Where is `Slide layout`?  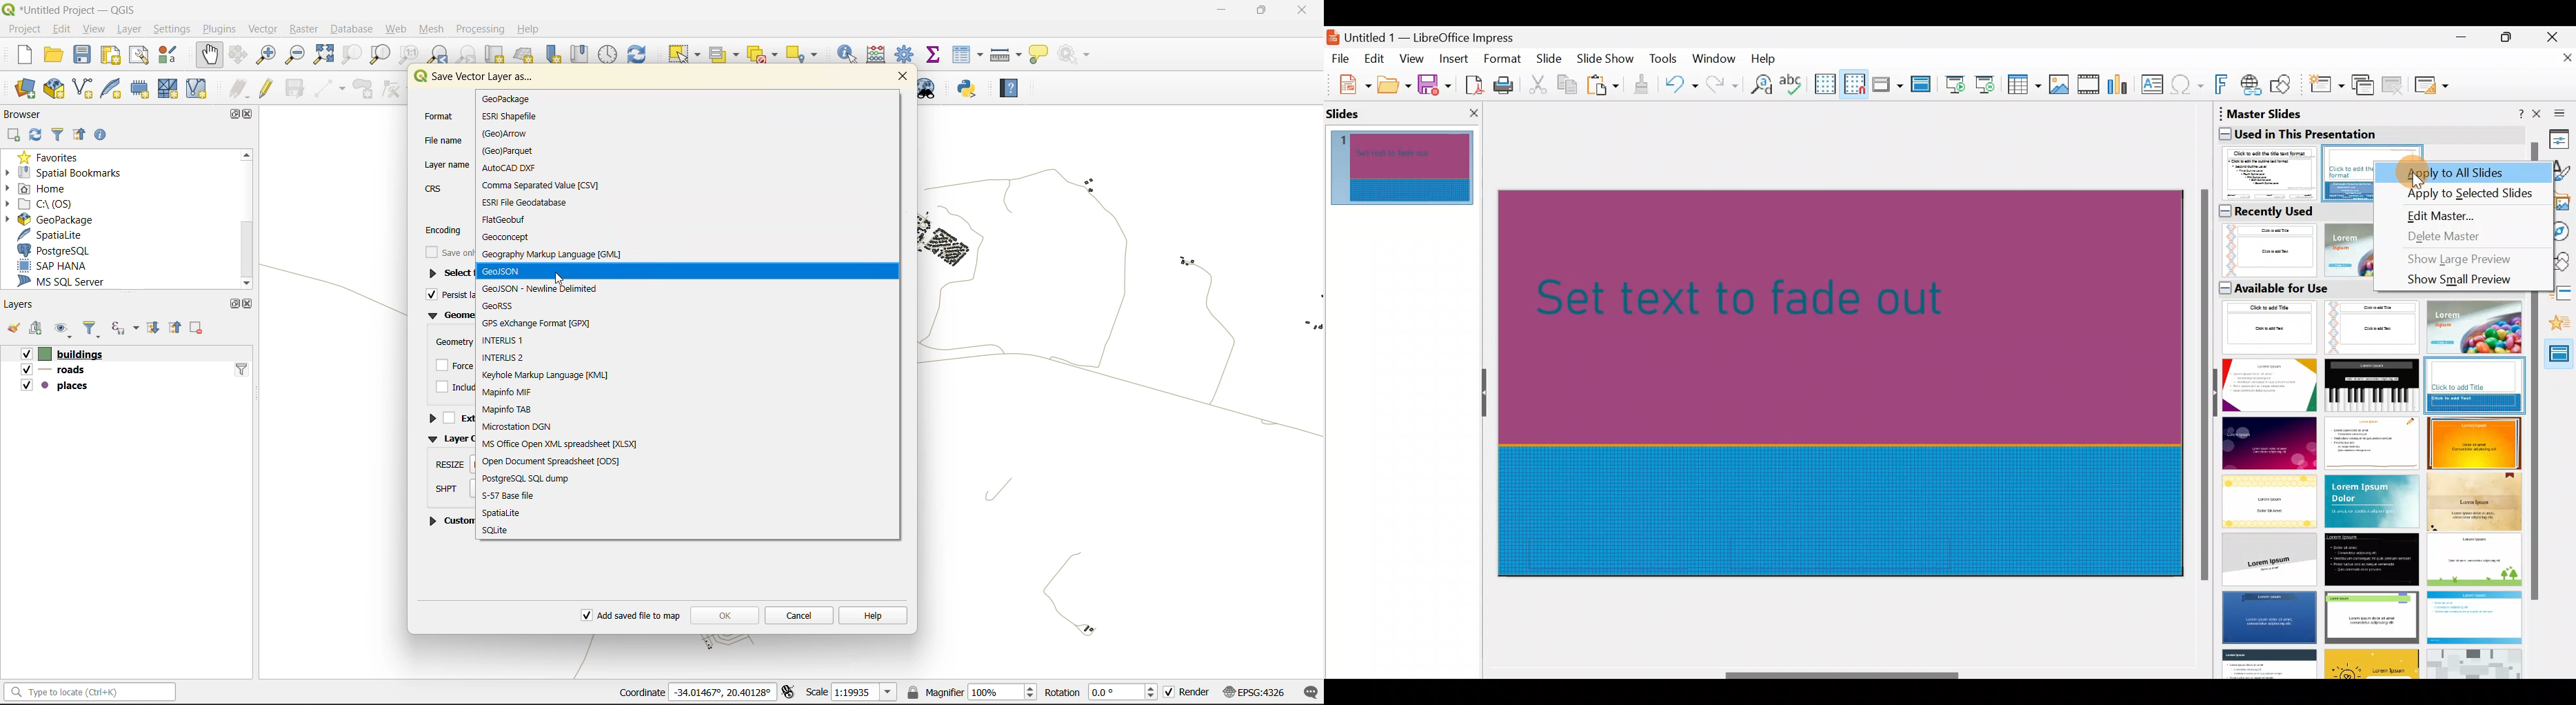 Slide layout is located at coordinates (2433, 85).